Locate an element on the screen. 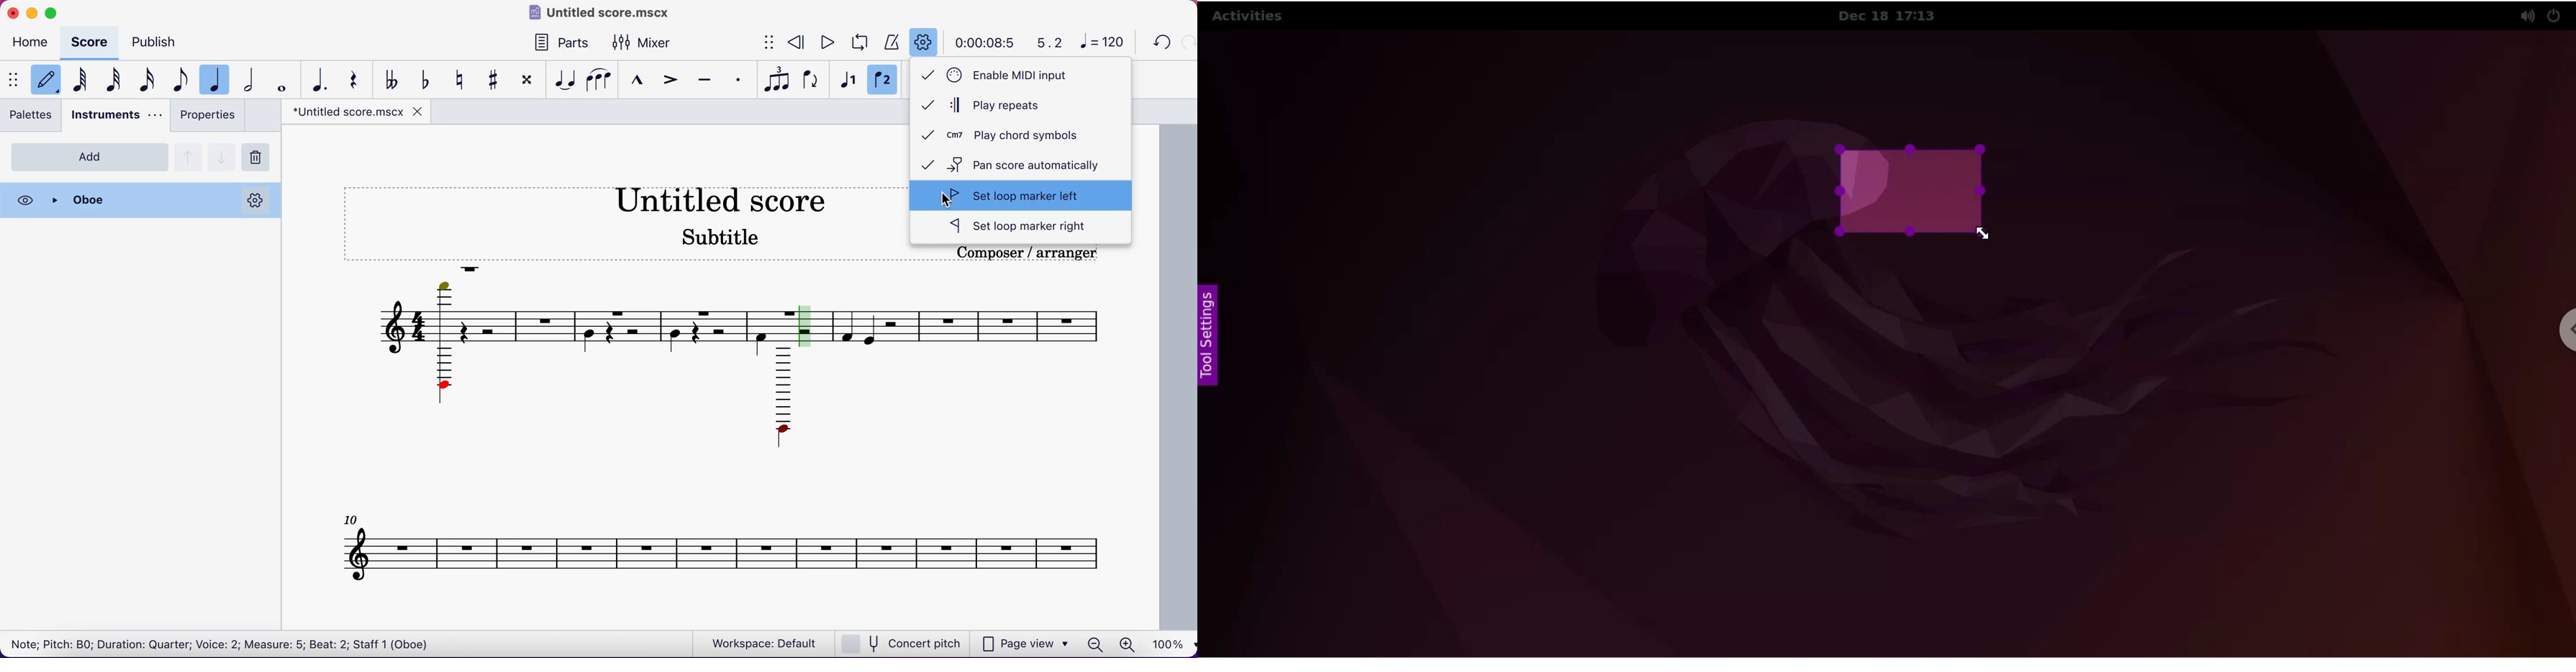 The image size is (2576, 672). rest is located at coordinates (357, 79).